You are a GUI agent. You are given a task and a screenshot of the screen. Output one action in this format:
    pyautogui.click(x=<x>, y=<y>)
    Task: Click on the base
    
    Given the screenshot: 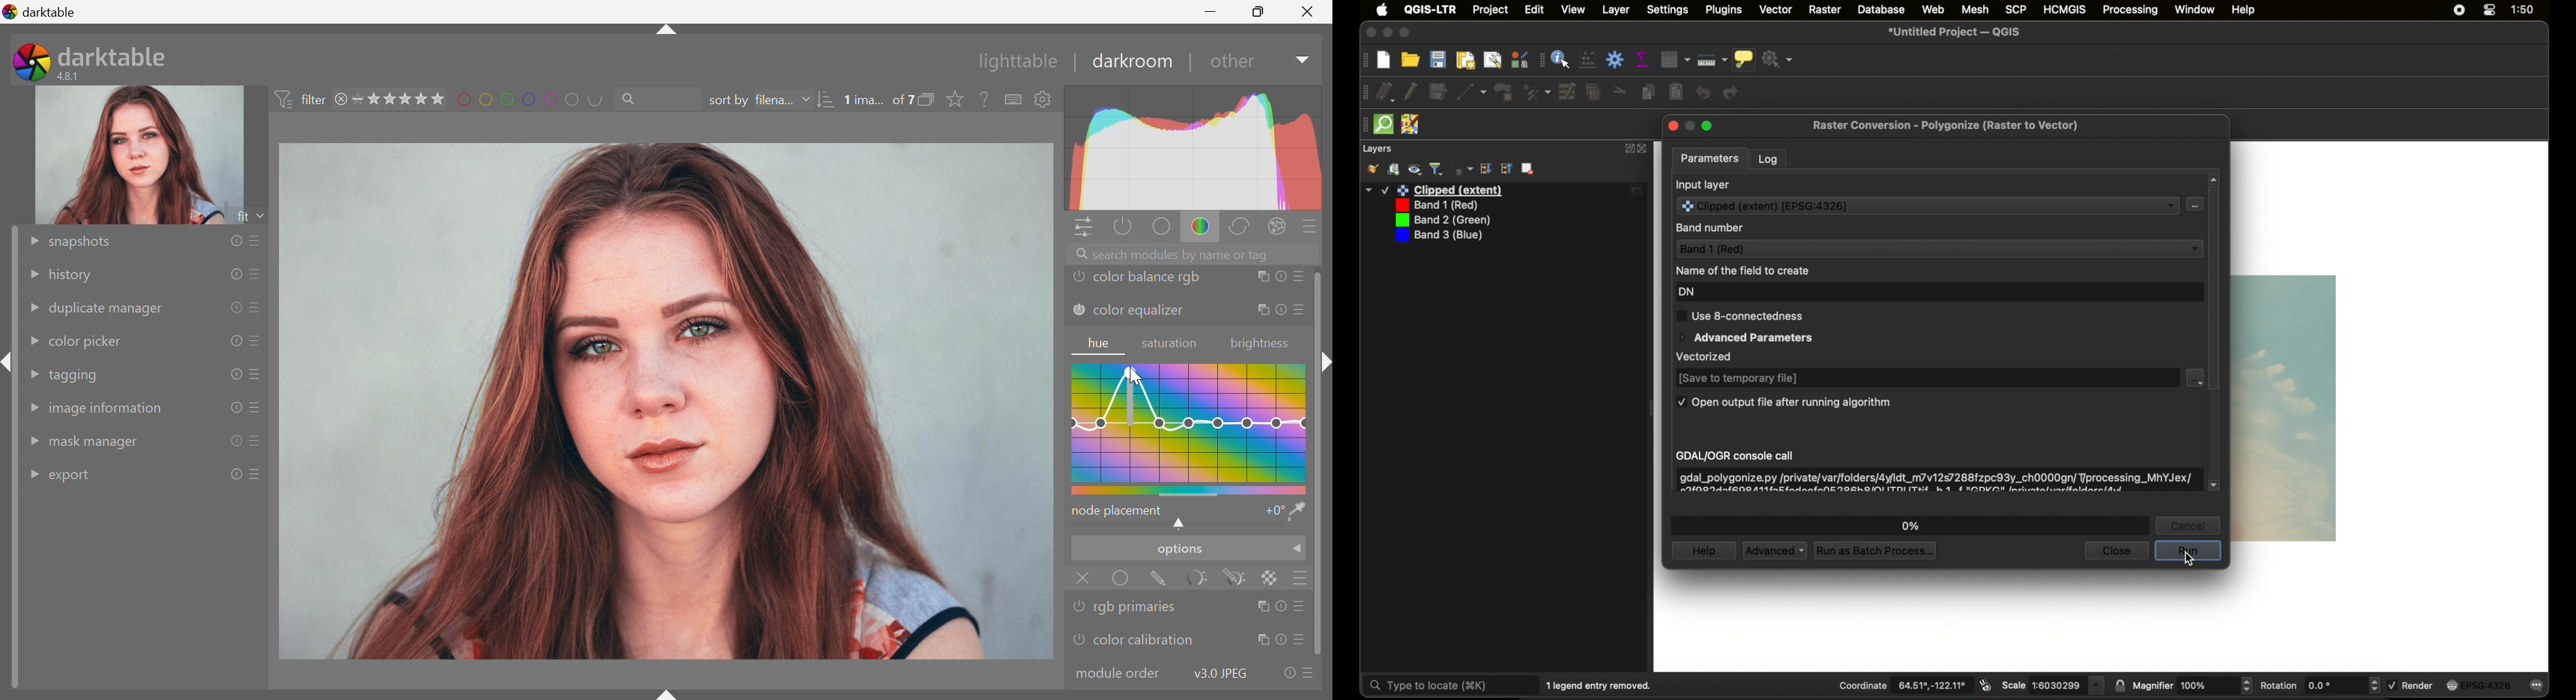 What is the action you would take?
    pyautogui.click(x=1160, y=227)
    